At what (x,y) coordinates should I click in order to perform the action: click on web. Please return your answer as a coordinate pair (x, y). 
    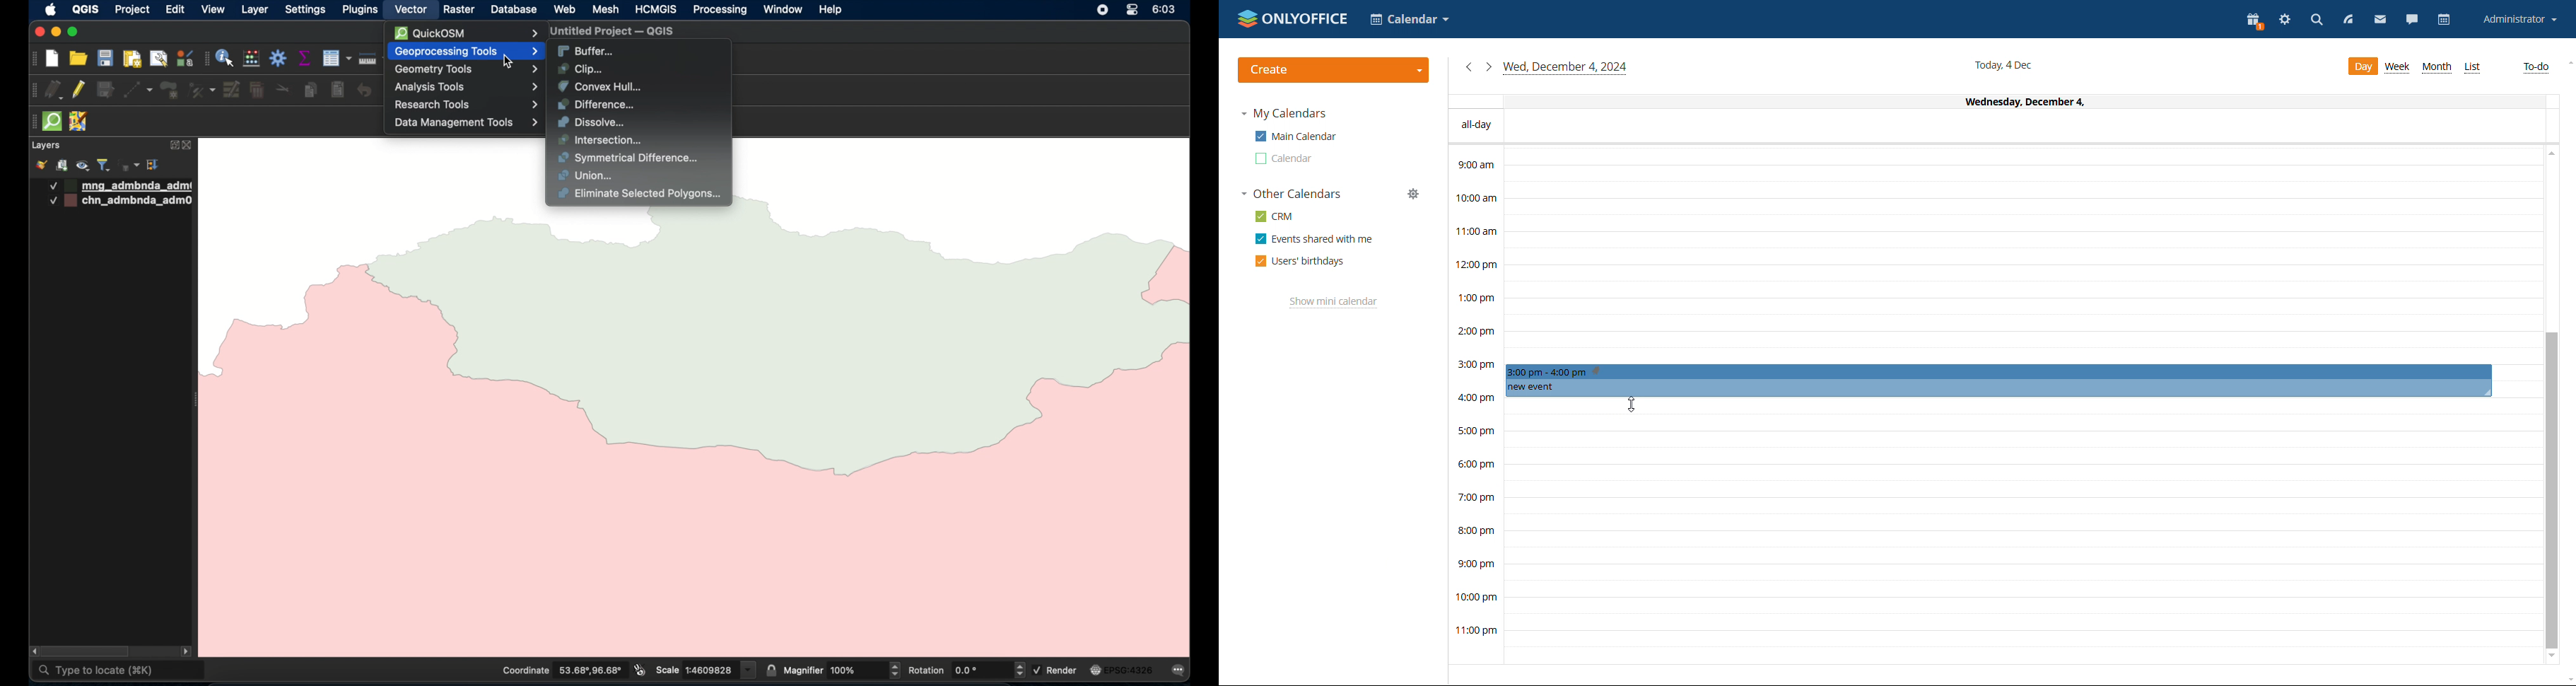
    Looking at the image, I should click on (566, 10).